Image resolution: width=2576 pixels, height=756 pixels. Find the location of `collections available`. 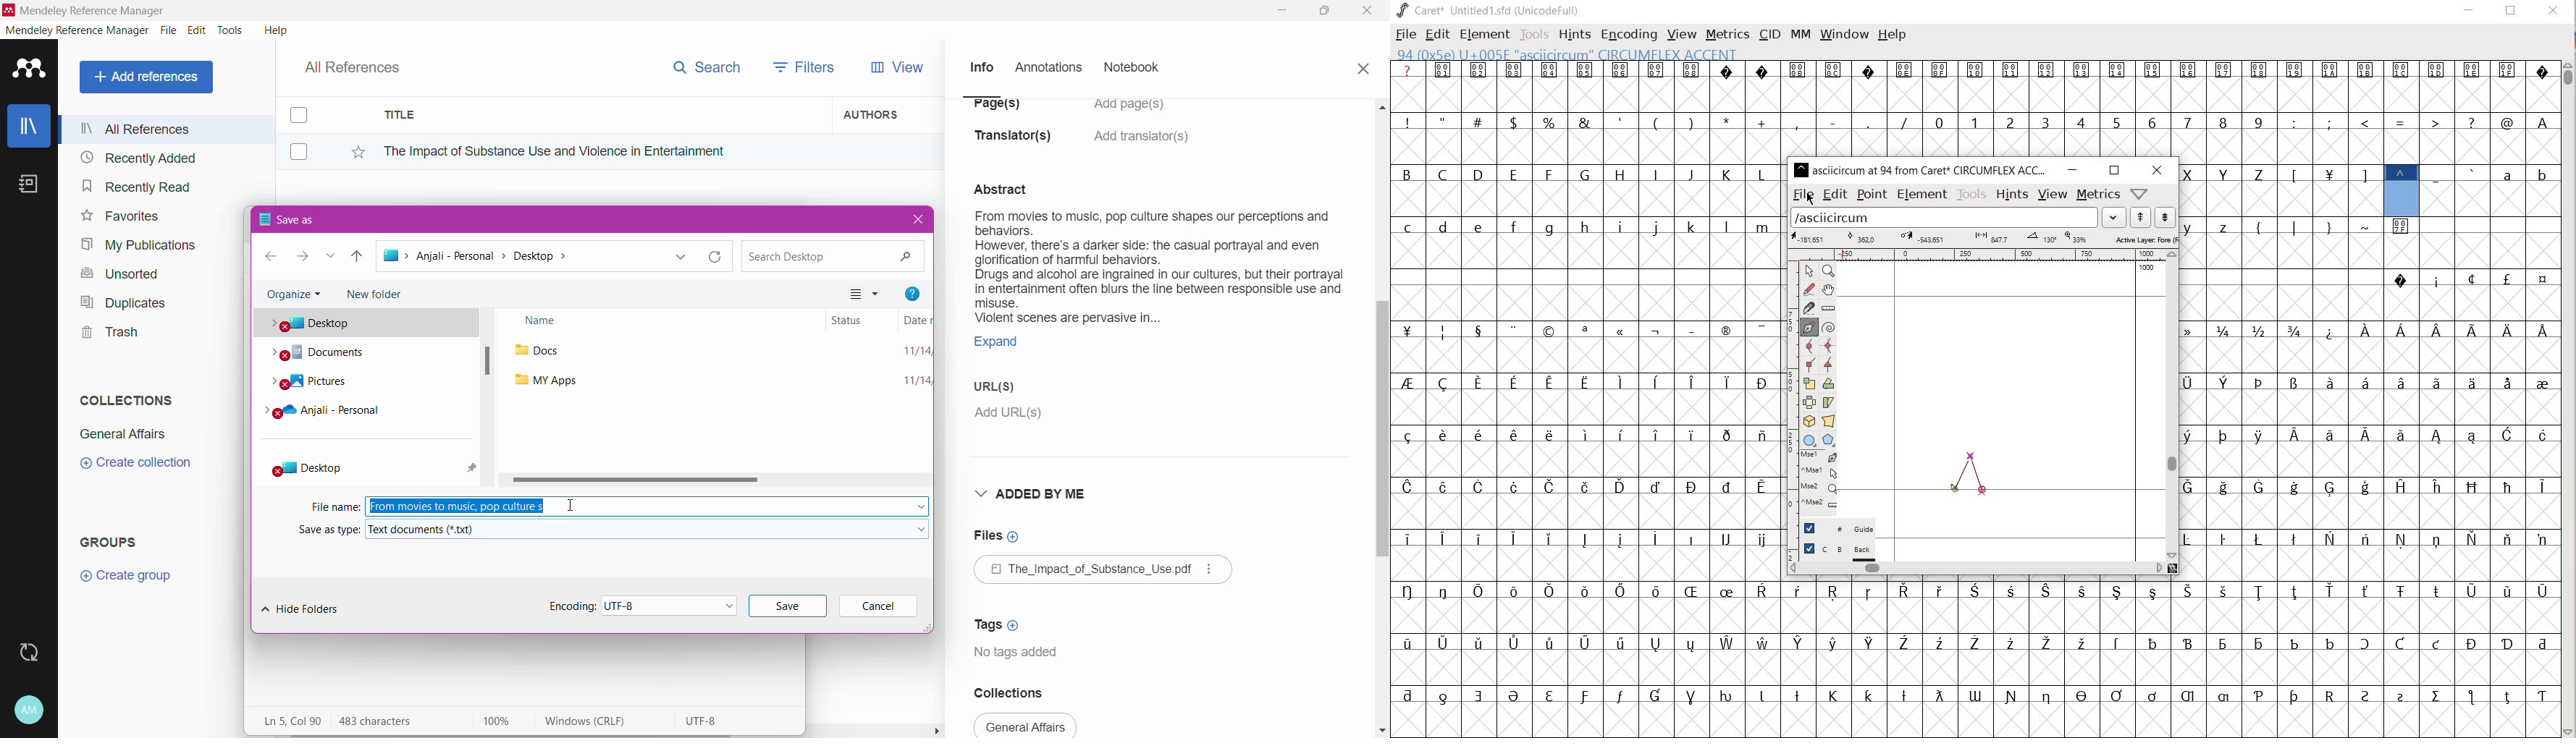

collections available is located at coordinates (1027, 725).